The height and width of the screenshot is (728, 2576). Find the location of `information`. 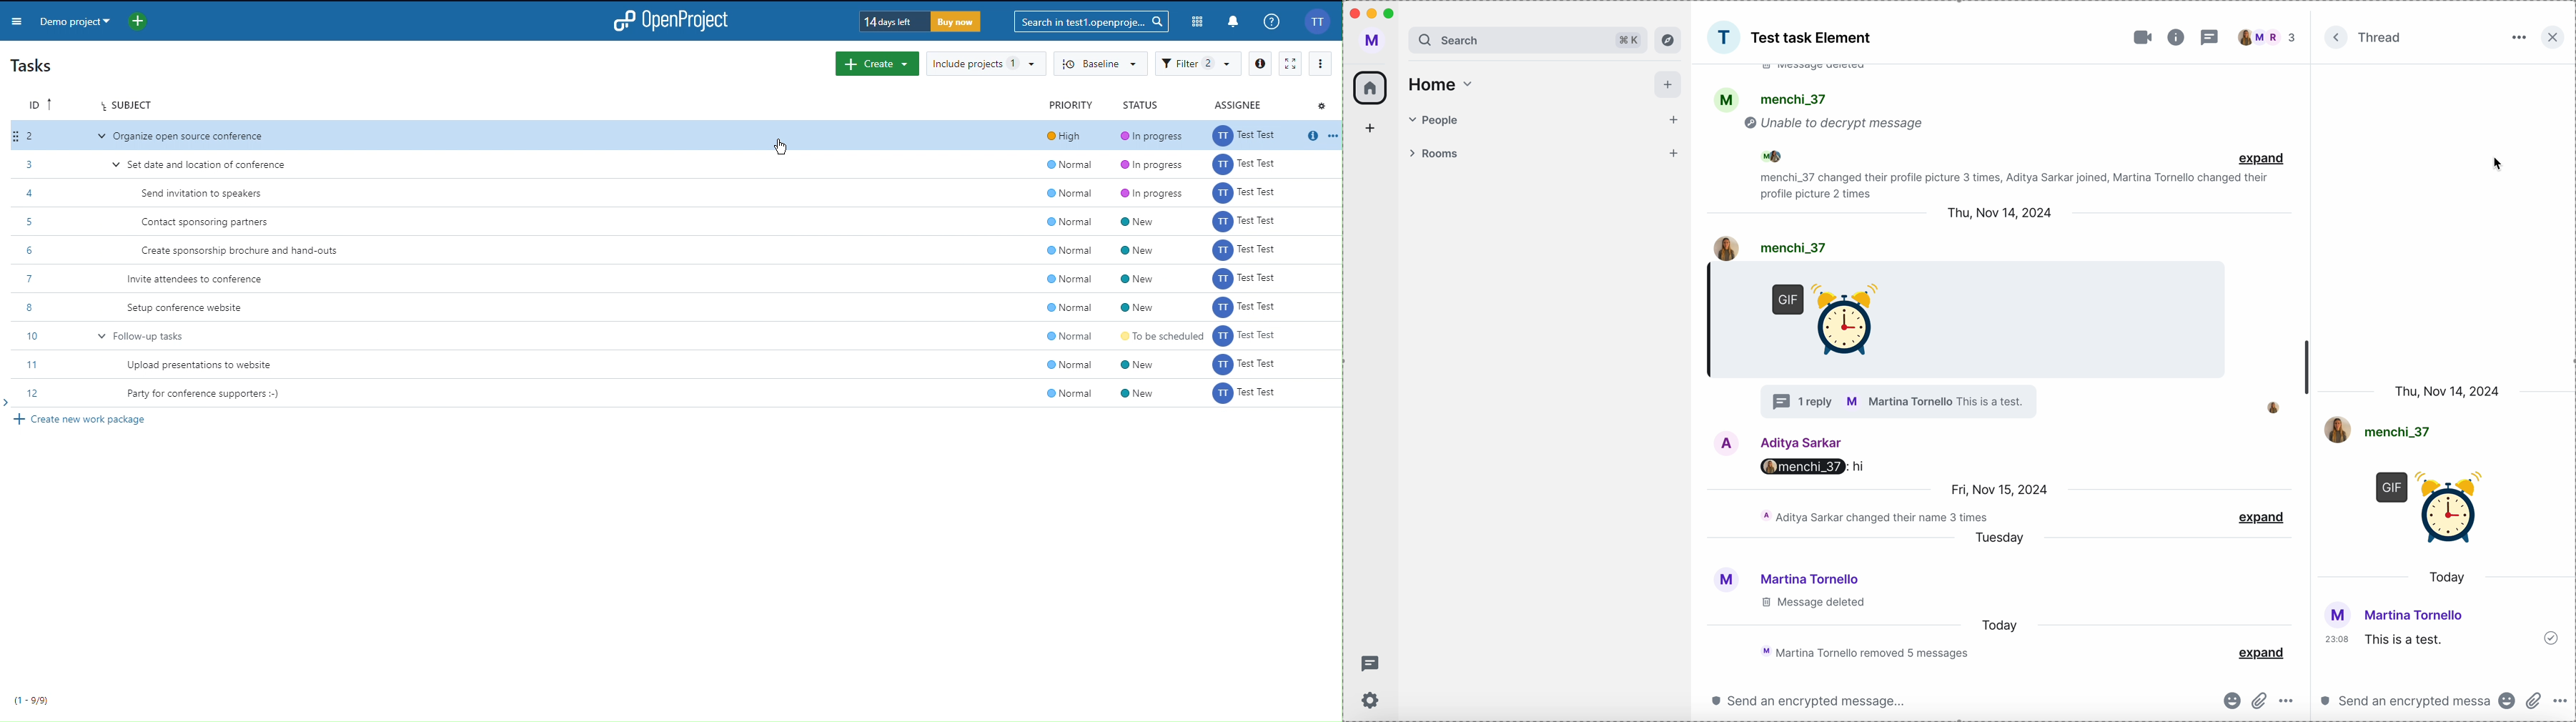

information is located at coordinates (2176, 37).